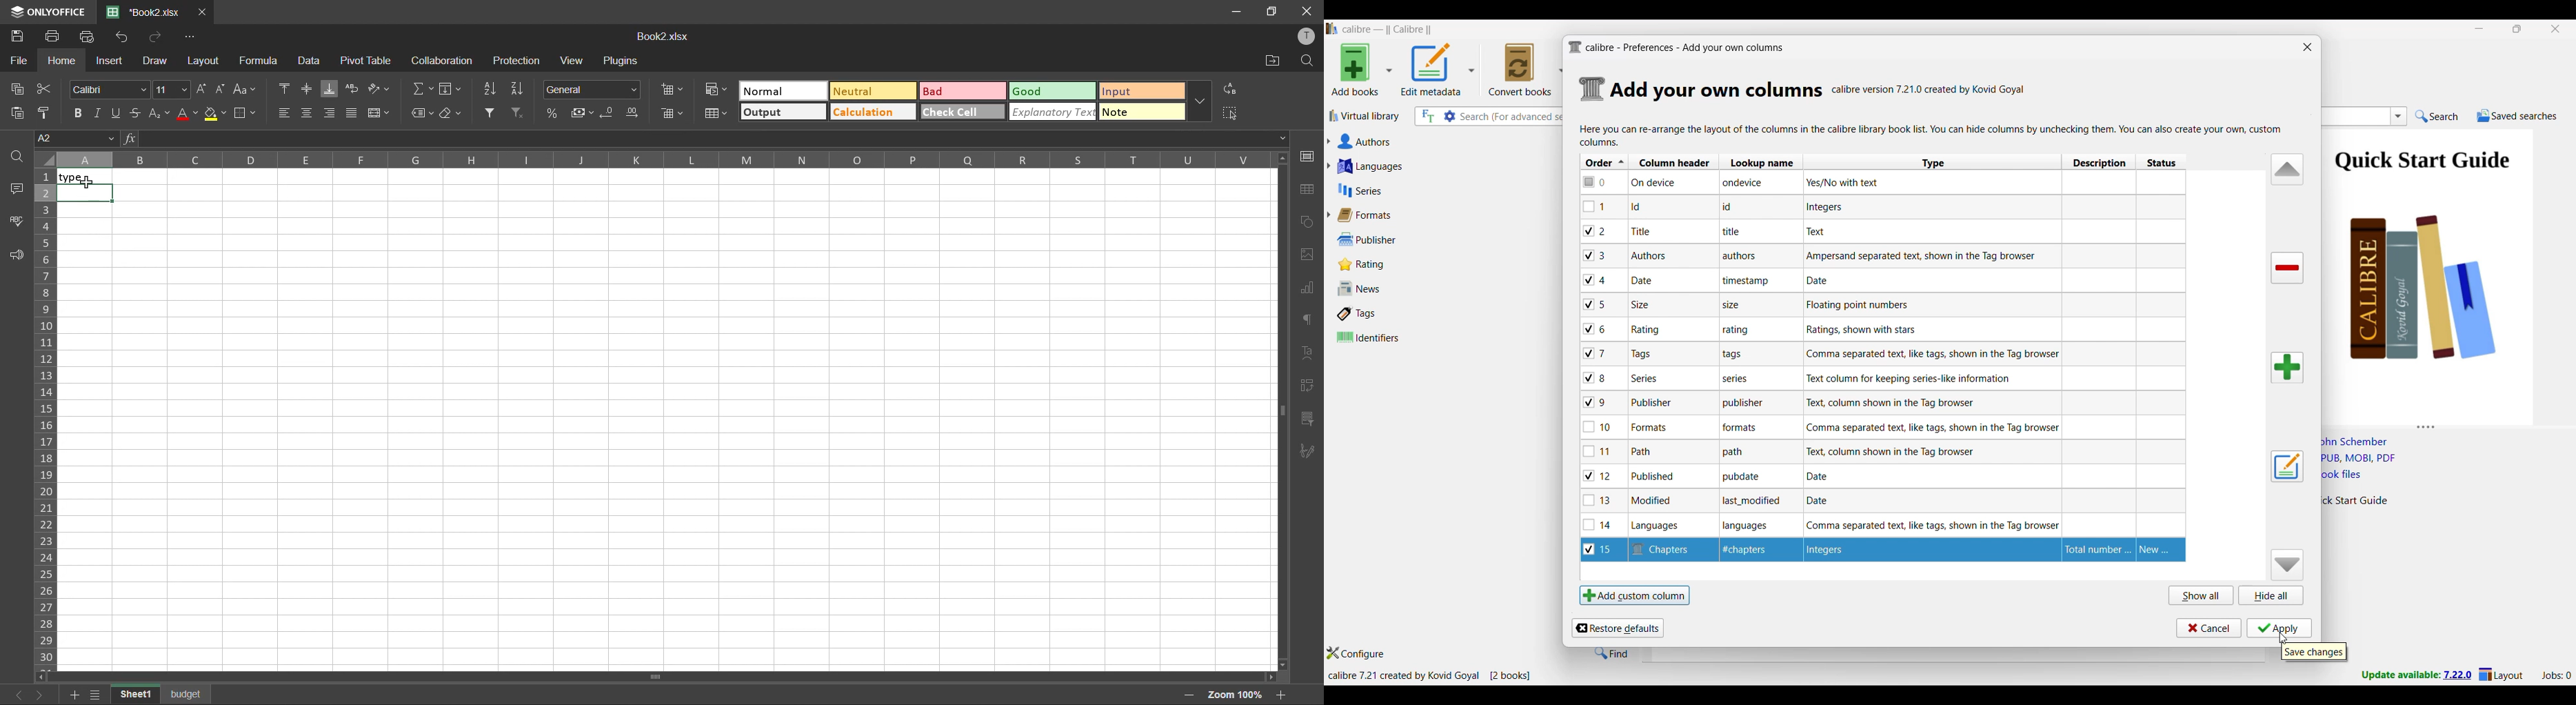 The width and height of the screenshot is (2576, 728). I want to click on undo, so click(123, 38).